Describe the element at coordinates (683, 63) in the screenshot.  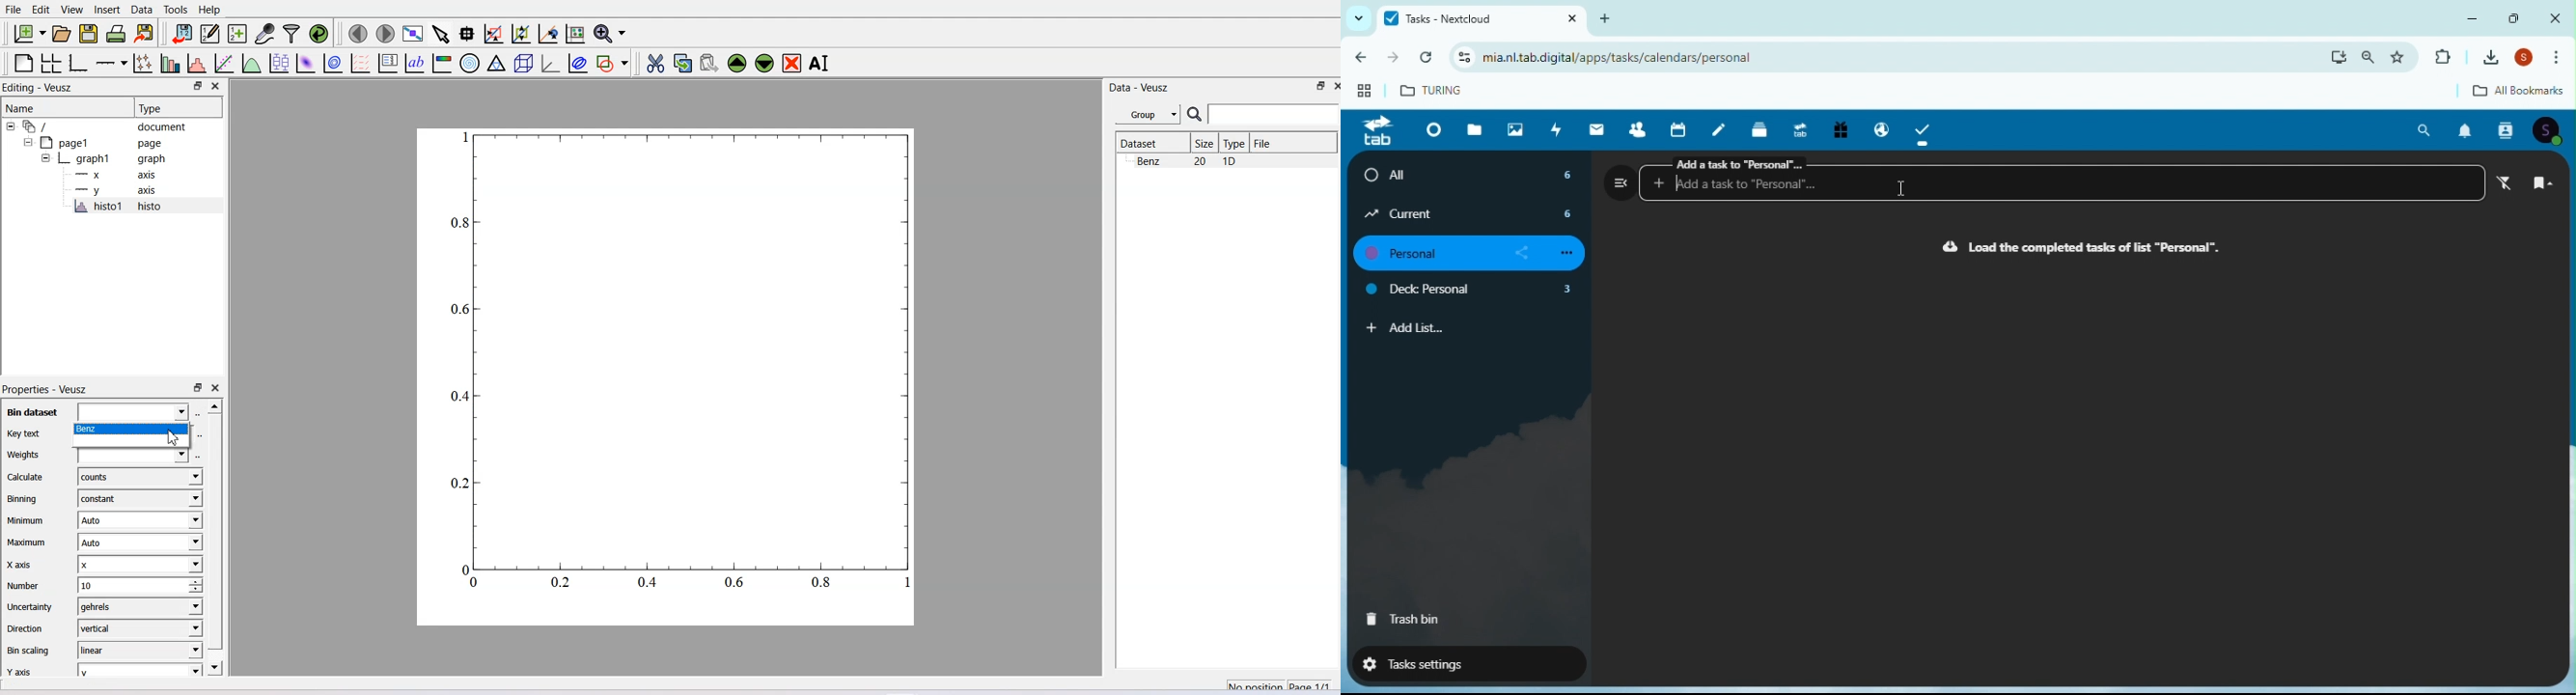
I see `Copy the selected widget` at that location.